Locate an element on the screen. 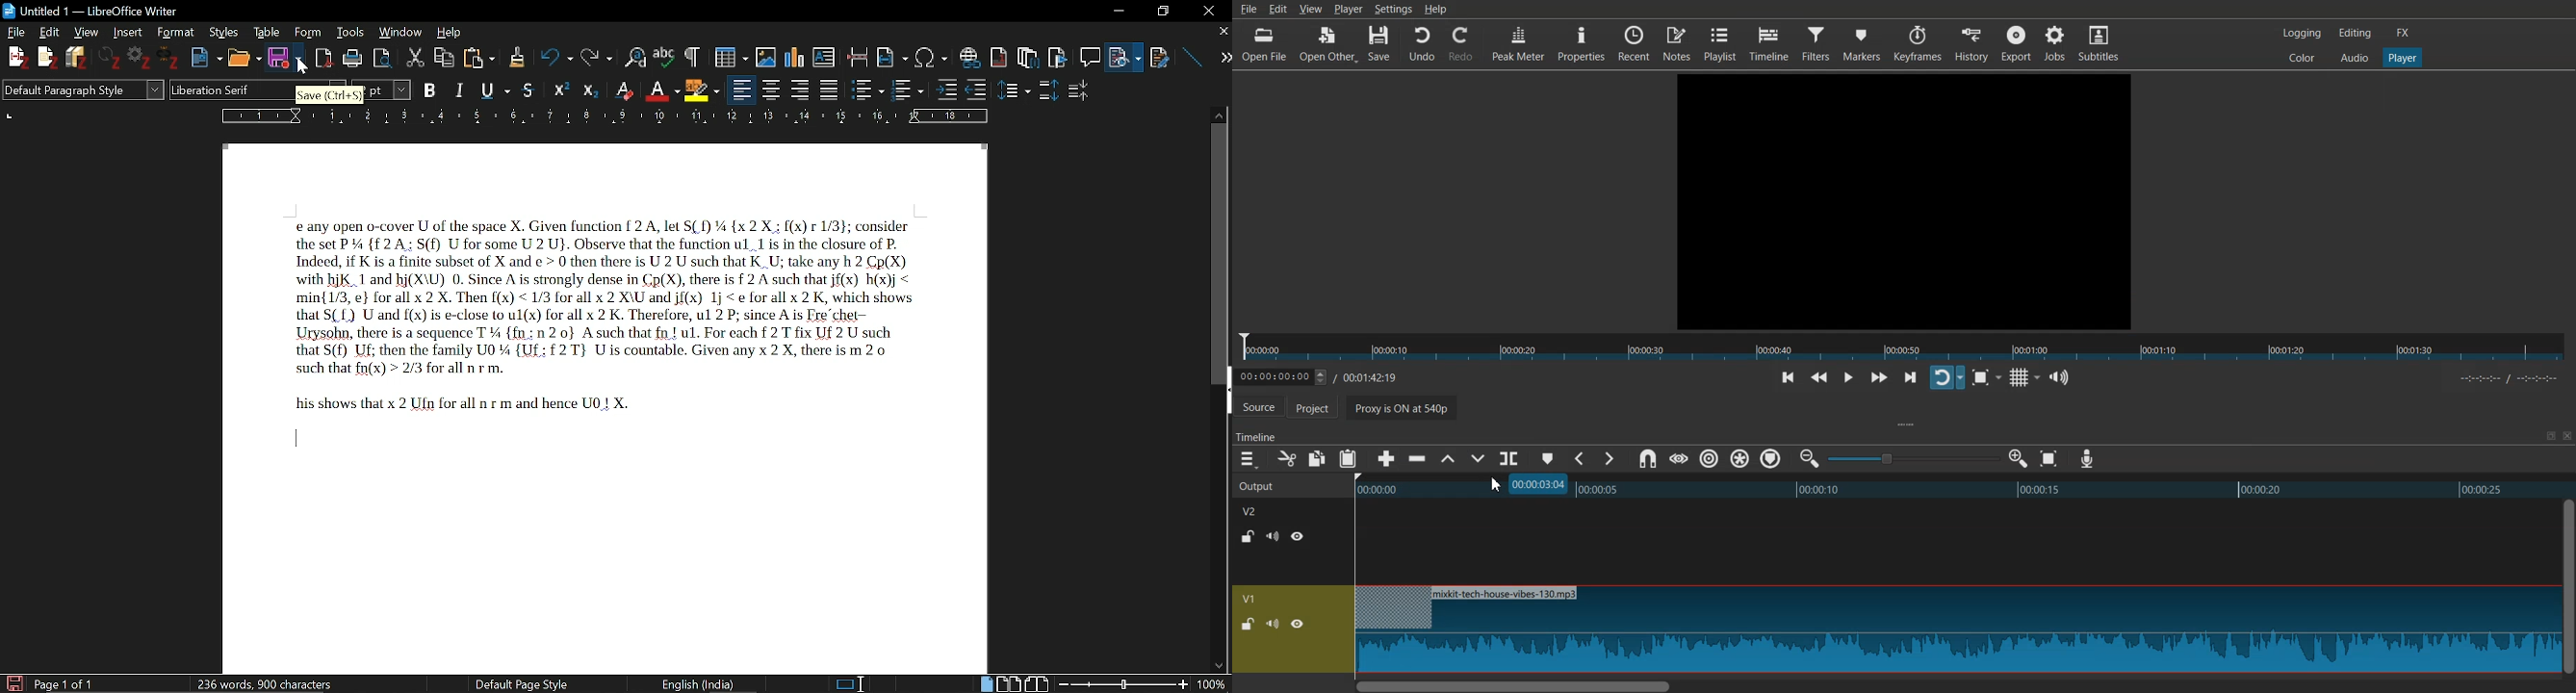  Markers is located at coordinates (1862, 43).